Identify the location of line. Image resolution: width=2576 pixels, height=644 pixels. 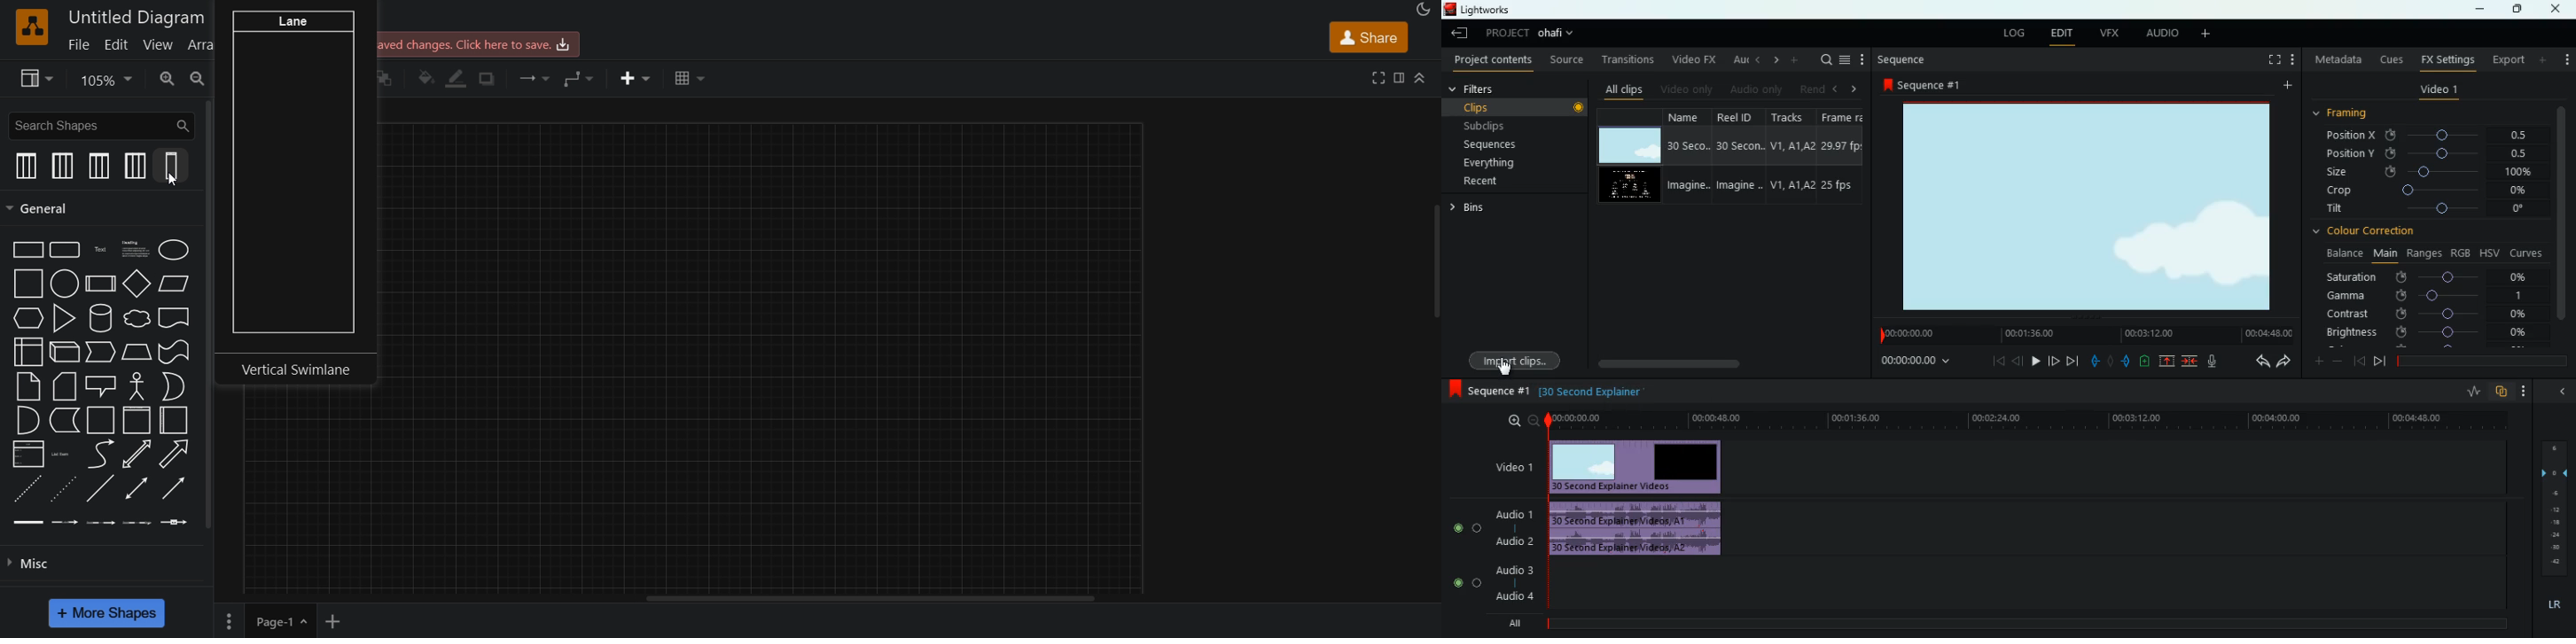
(100, 488).